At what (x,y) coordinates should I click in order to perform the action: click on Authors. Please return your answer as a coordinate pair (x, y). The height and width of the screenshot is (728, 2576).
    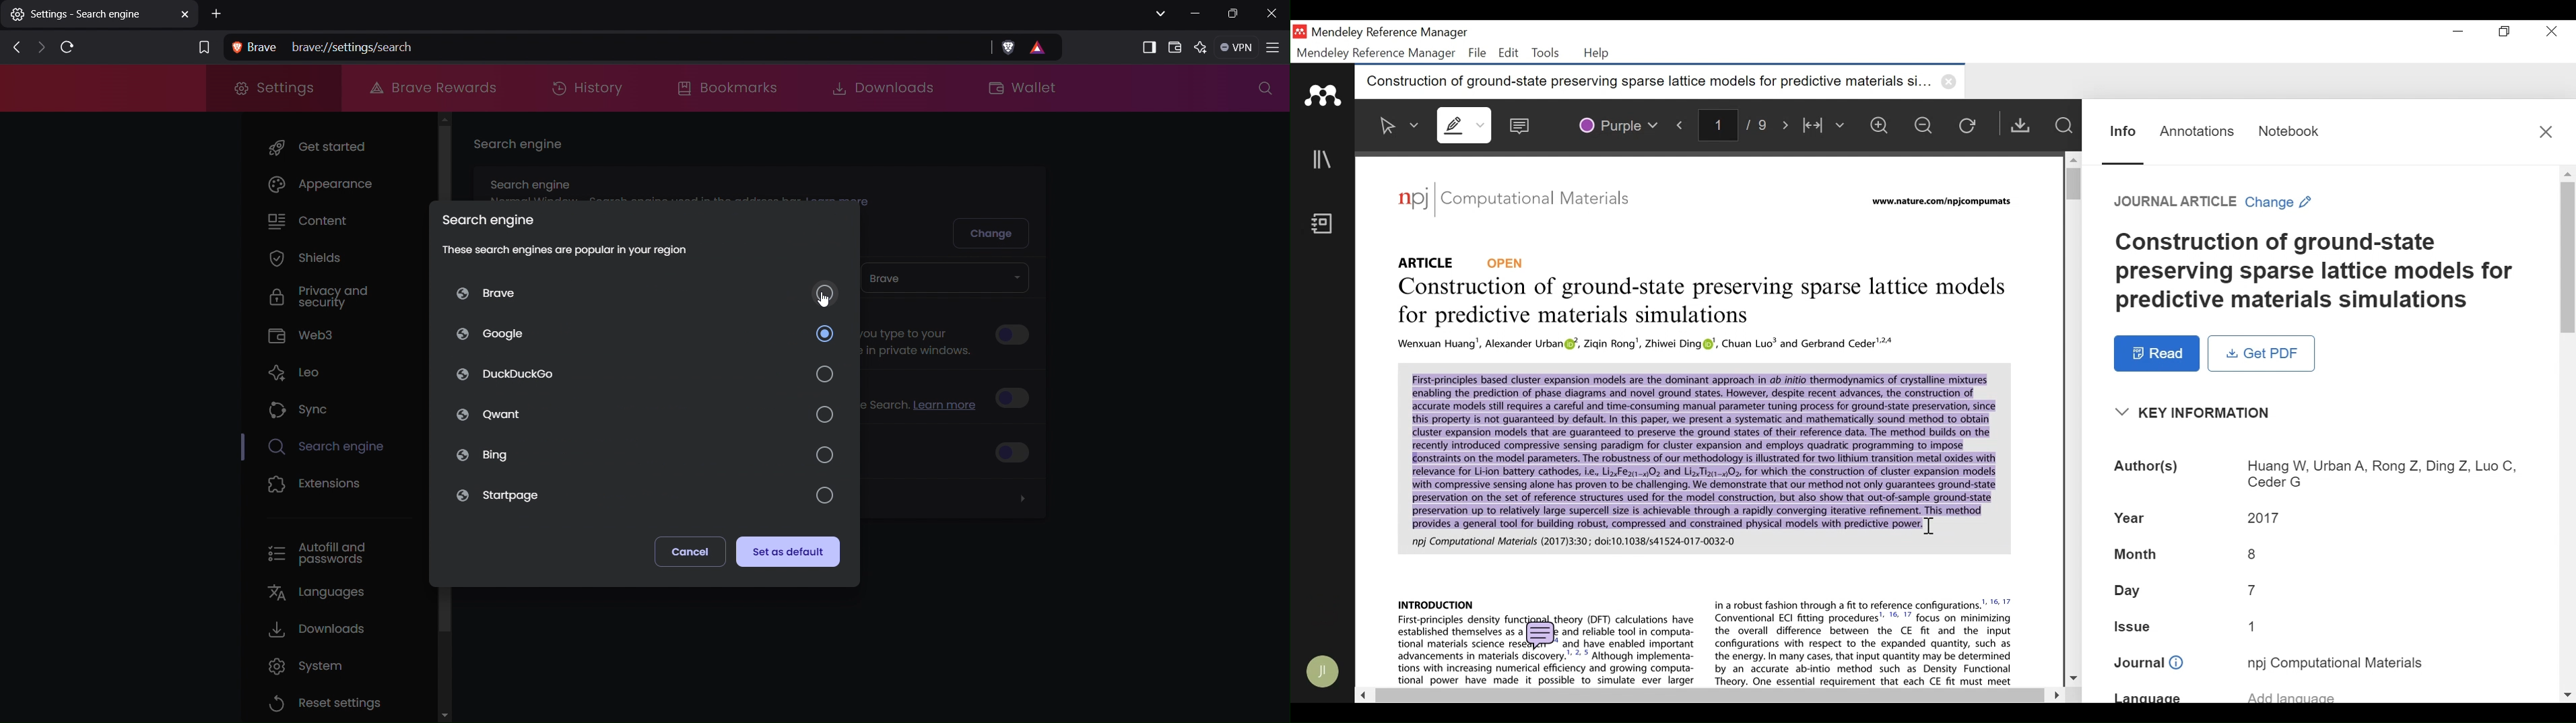
    Looking at the image, I should click on (2148, 468).